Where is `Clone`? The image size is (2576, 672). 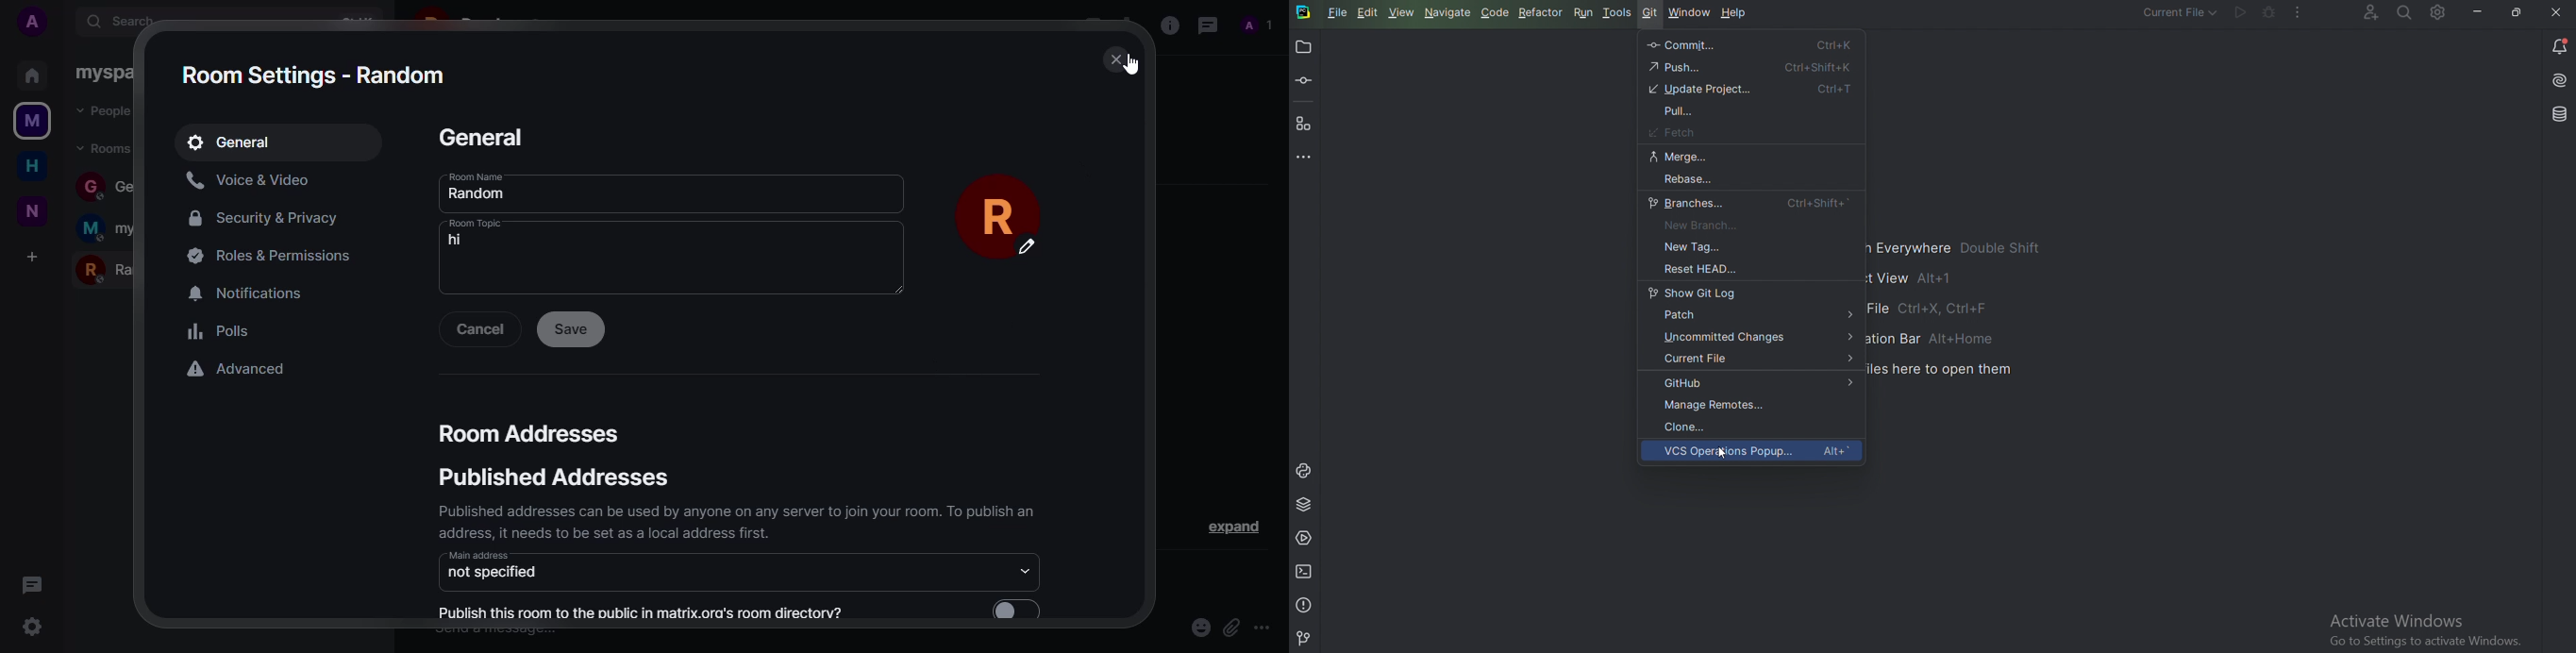
Clone is located at coordinates (1689, 427).